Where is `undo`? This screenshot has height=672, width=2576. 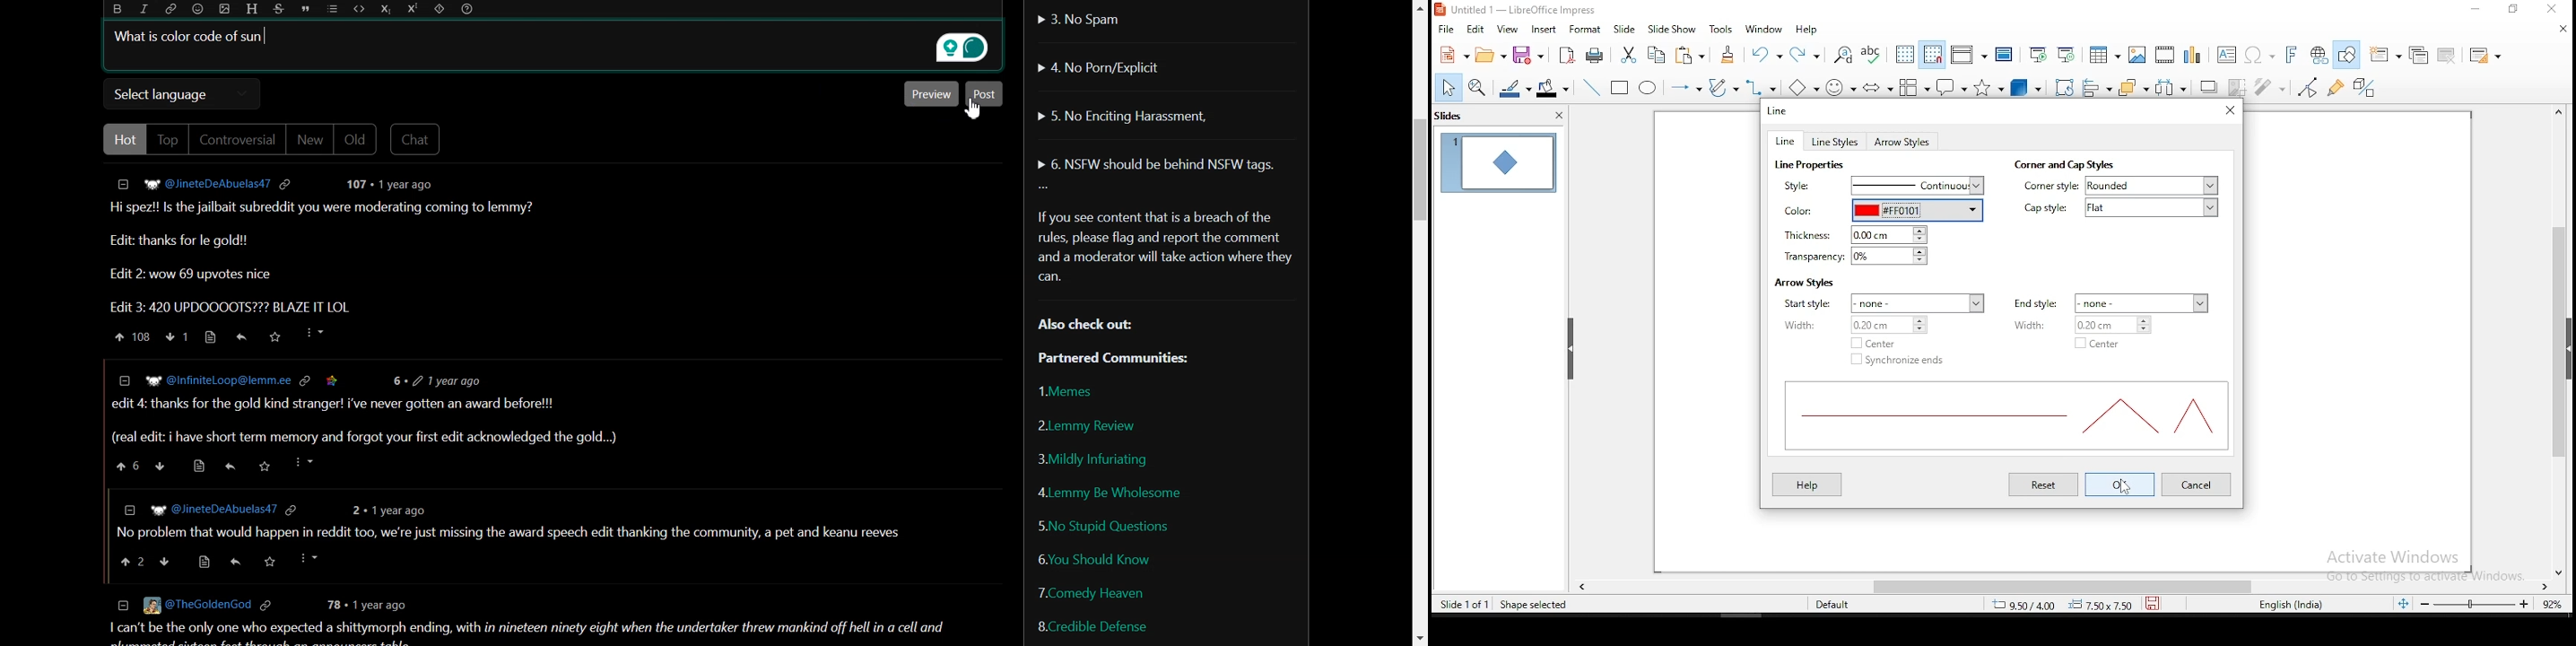 undo is located at coordinates (1767, 54).